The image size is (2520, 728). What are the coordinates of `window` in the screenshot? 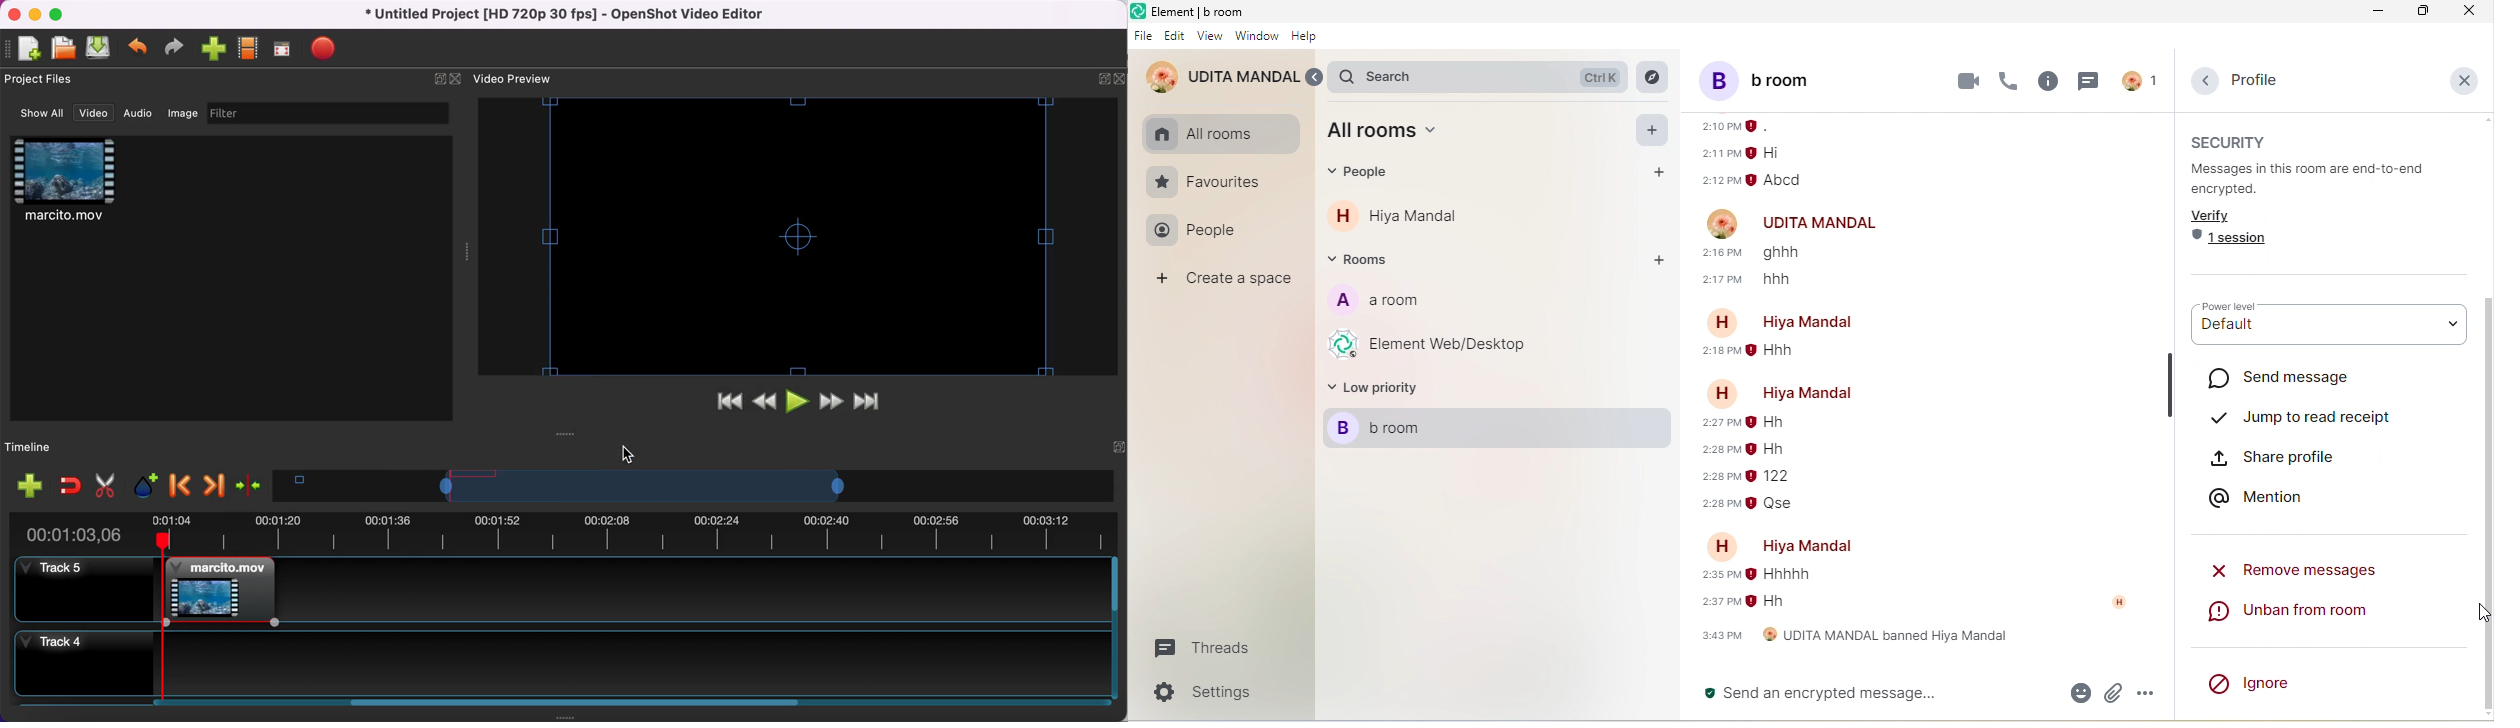 It's located at (1258, 38).